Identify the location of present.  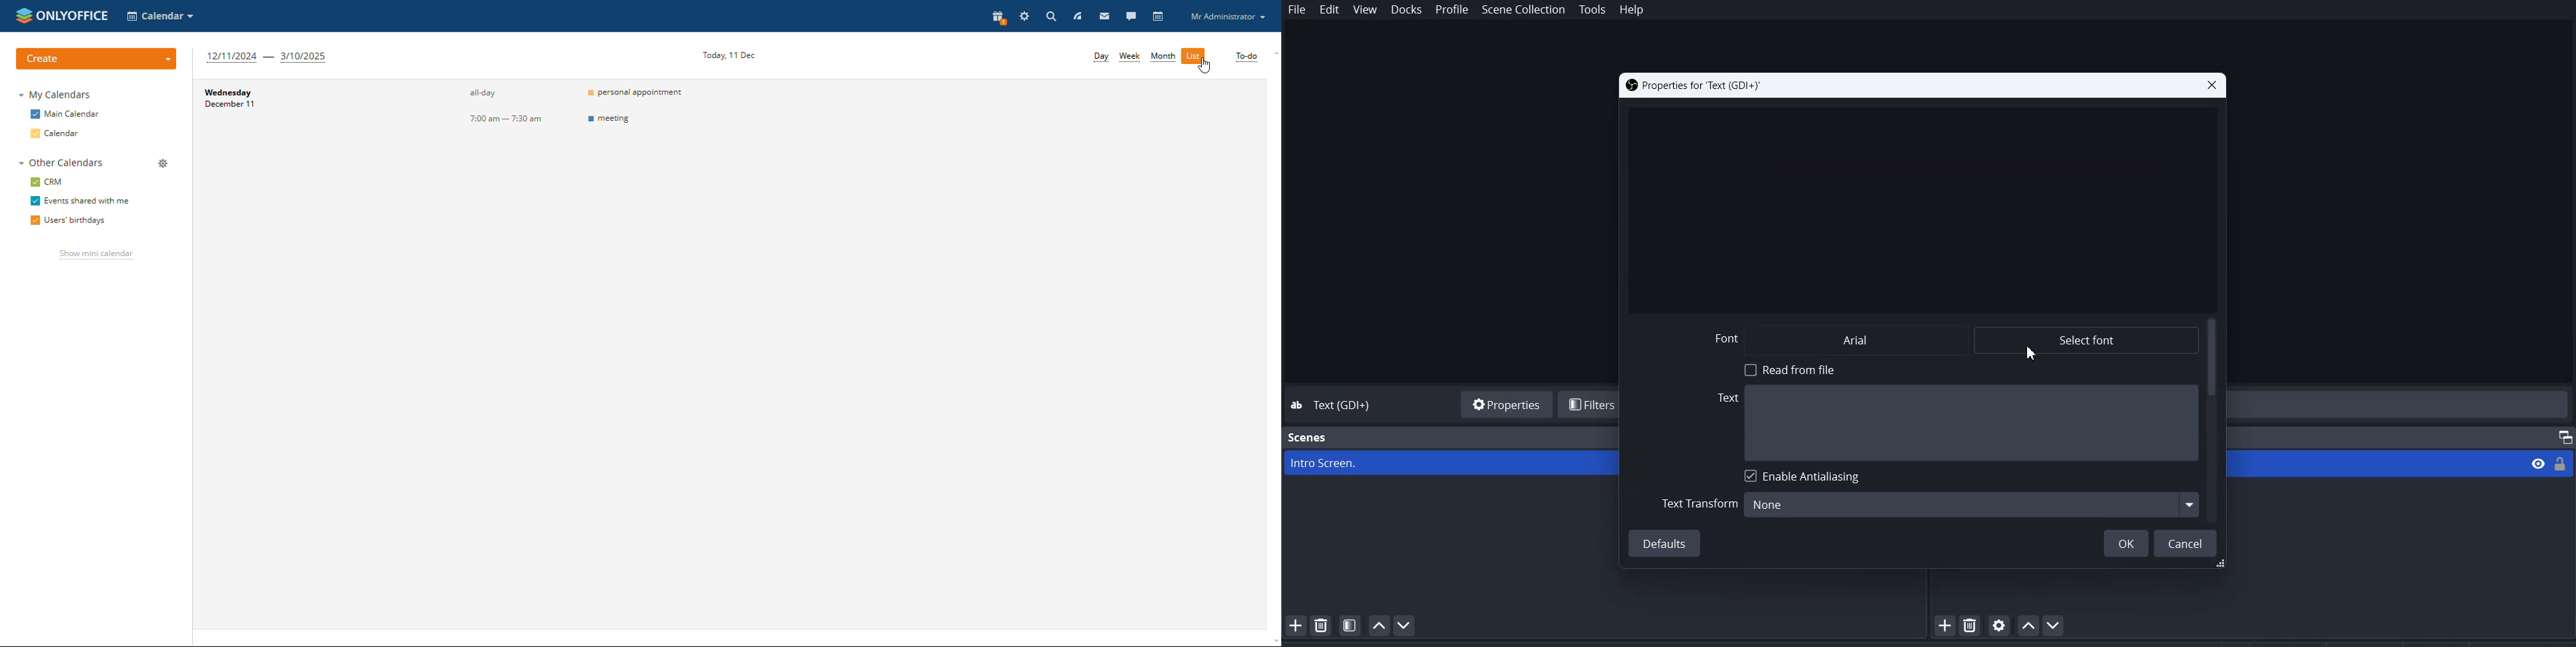
(998, 17).